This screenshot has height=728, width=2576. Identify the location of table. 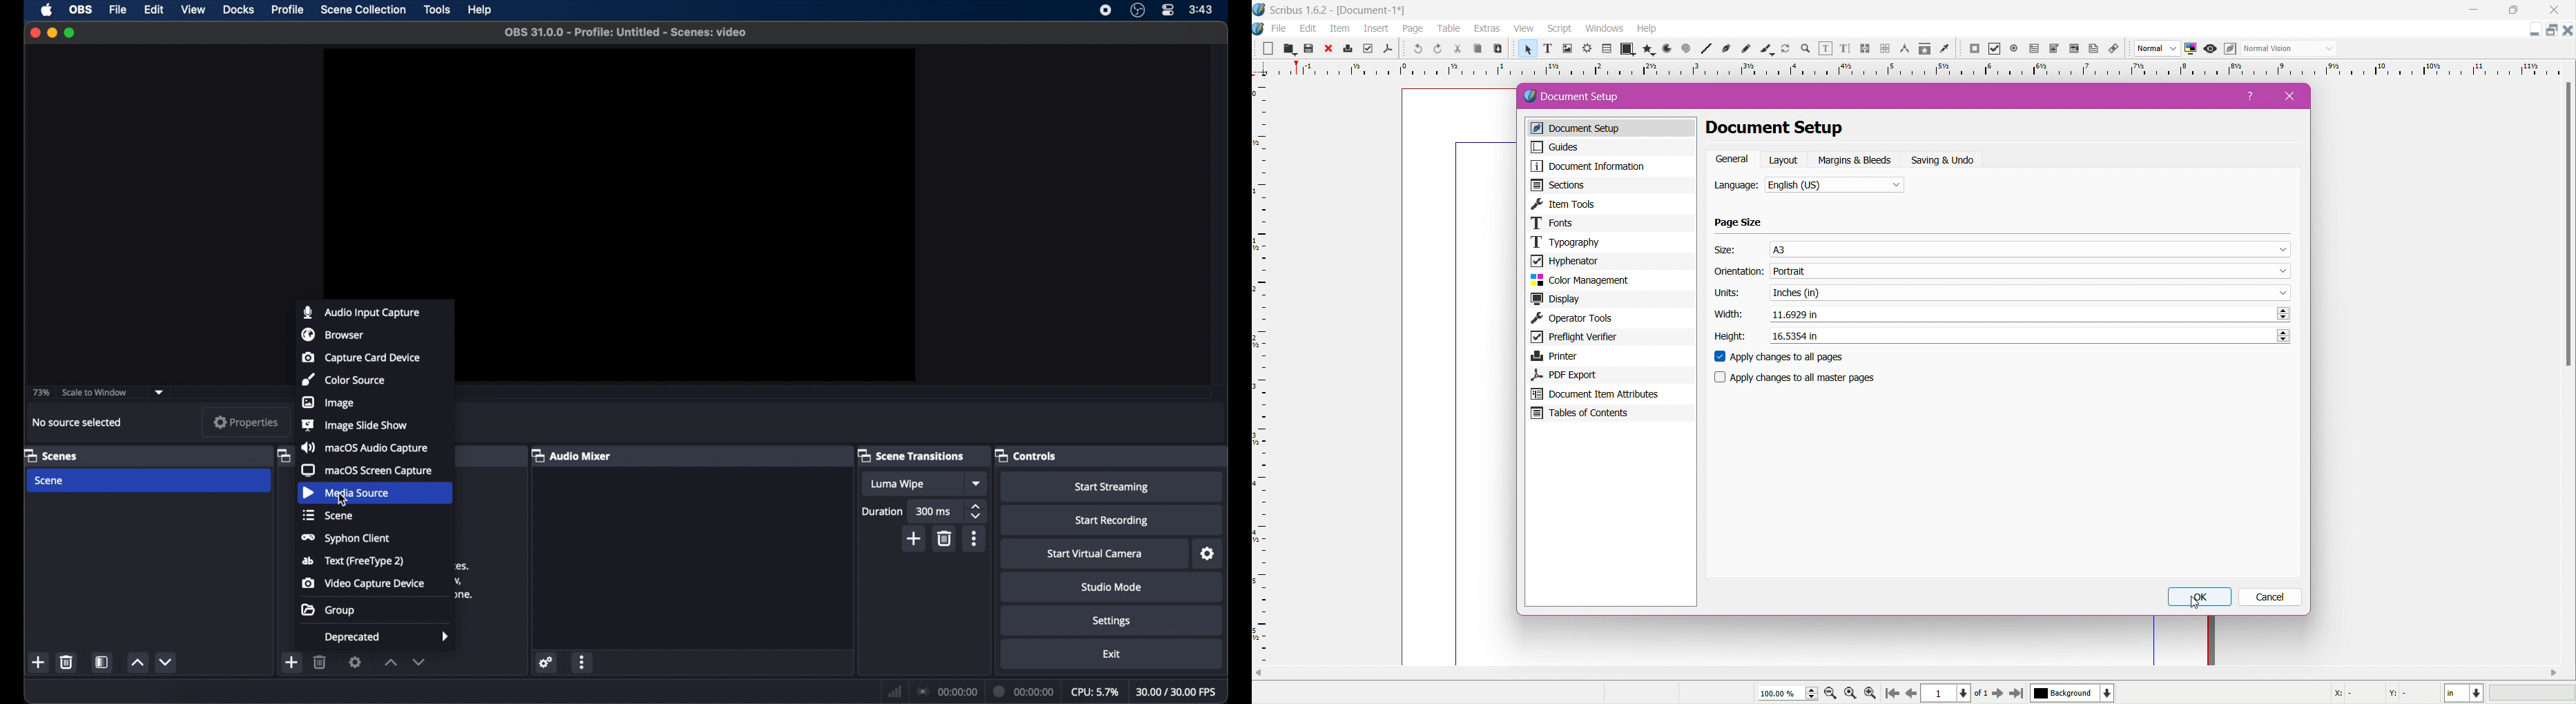
(1607, 49).